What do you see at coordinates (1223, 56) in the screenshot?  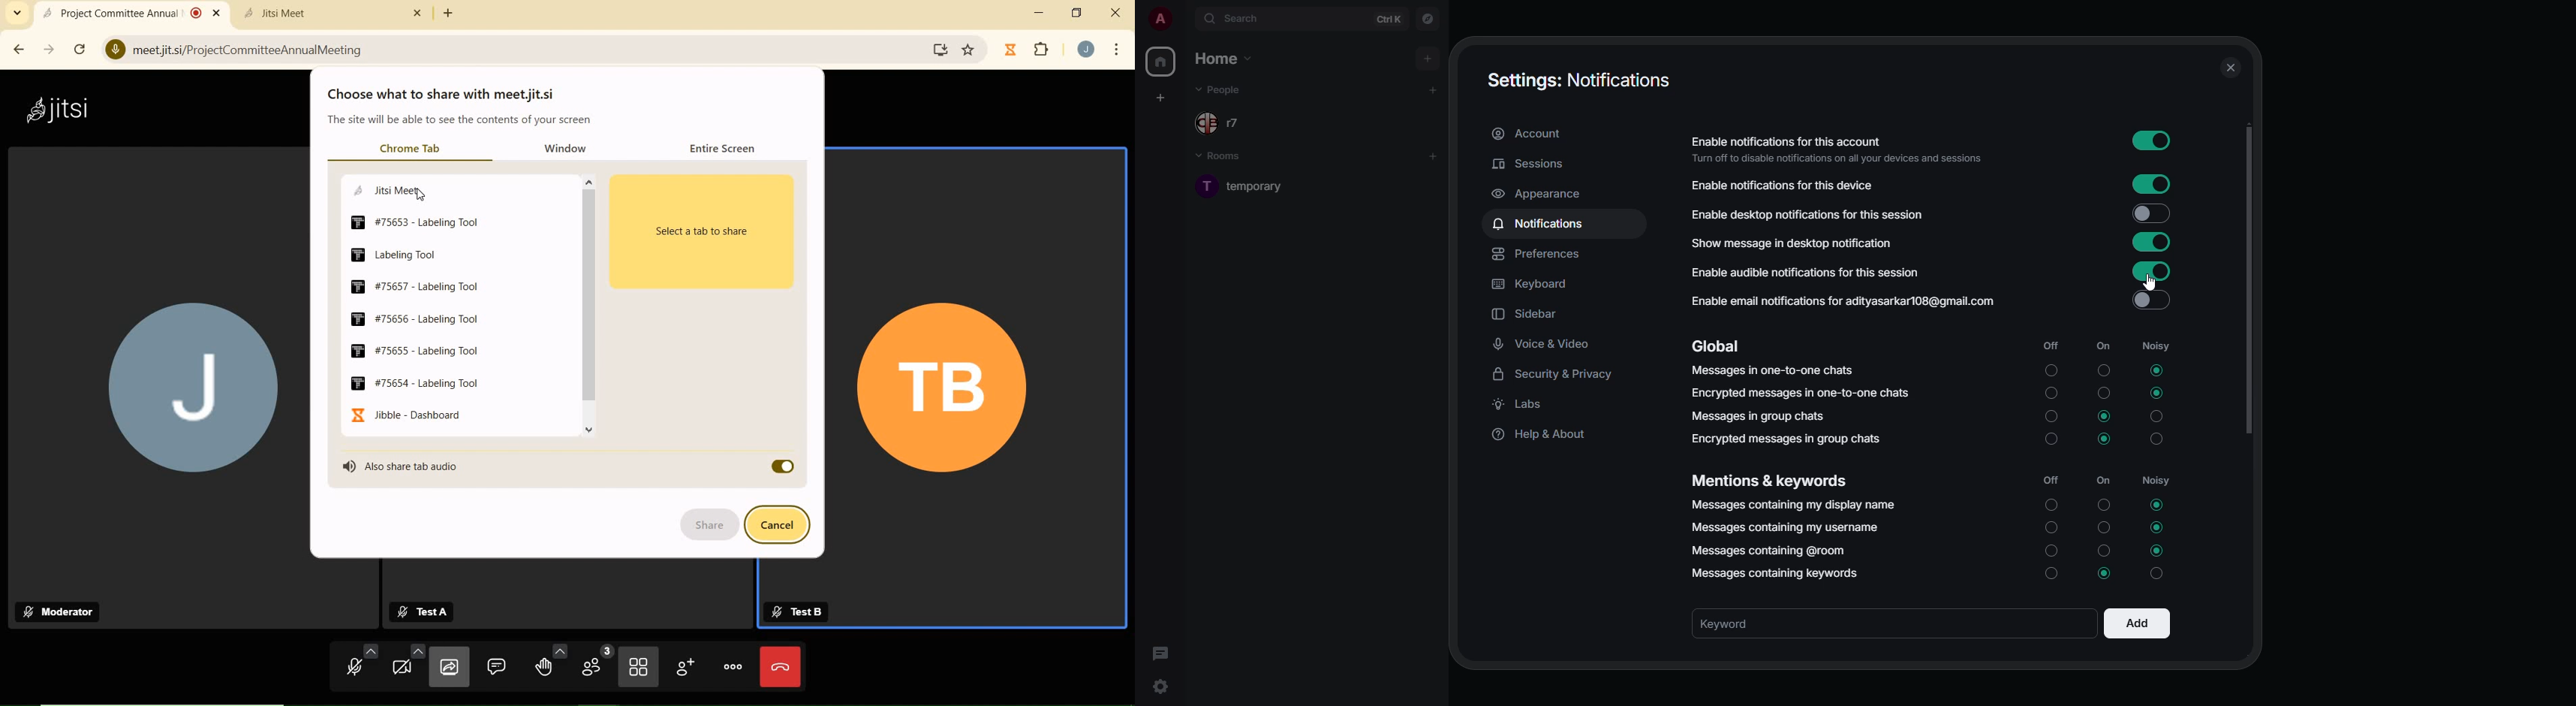 I see `home` at bounding box center [1223, 56].